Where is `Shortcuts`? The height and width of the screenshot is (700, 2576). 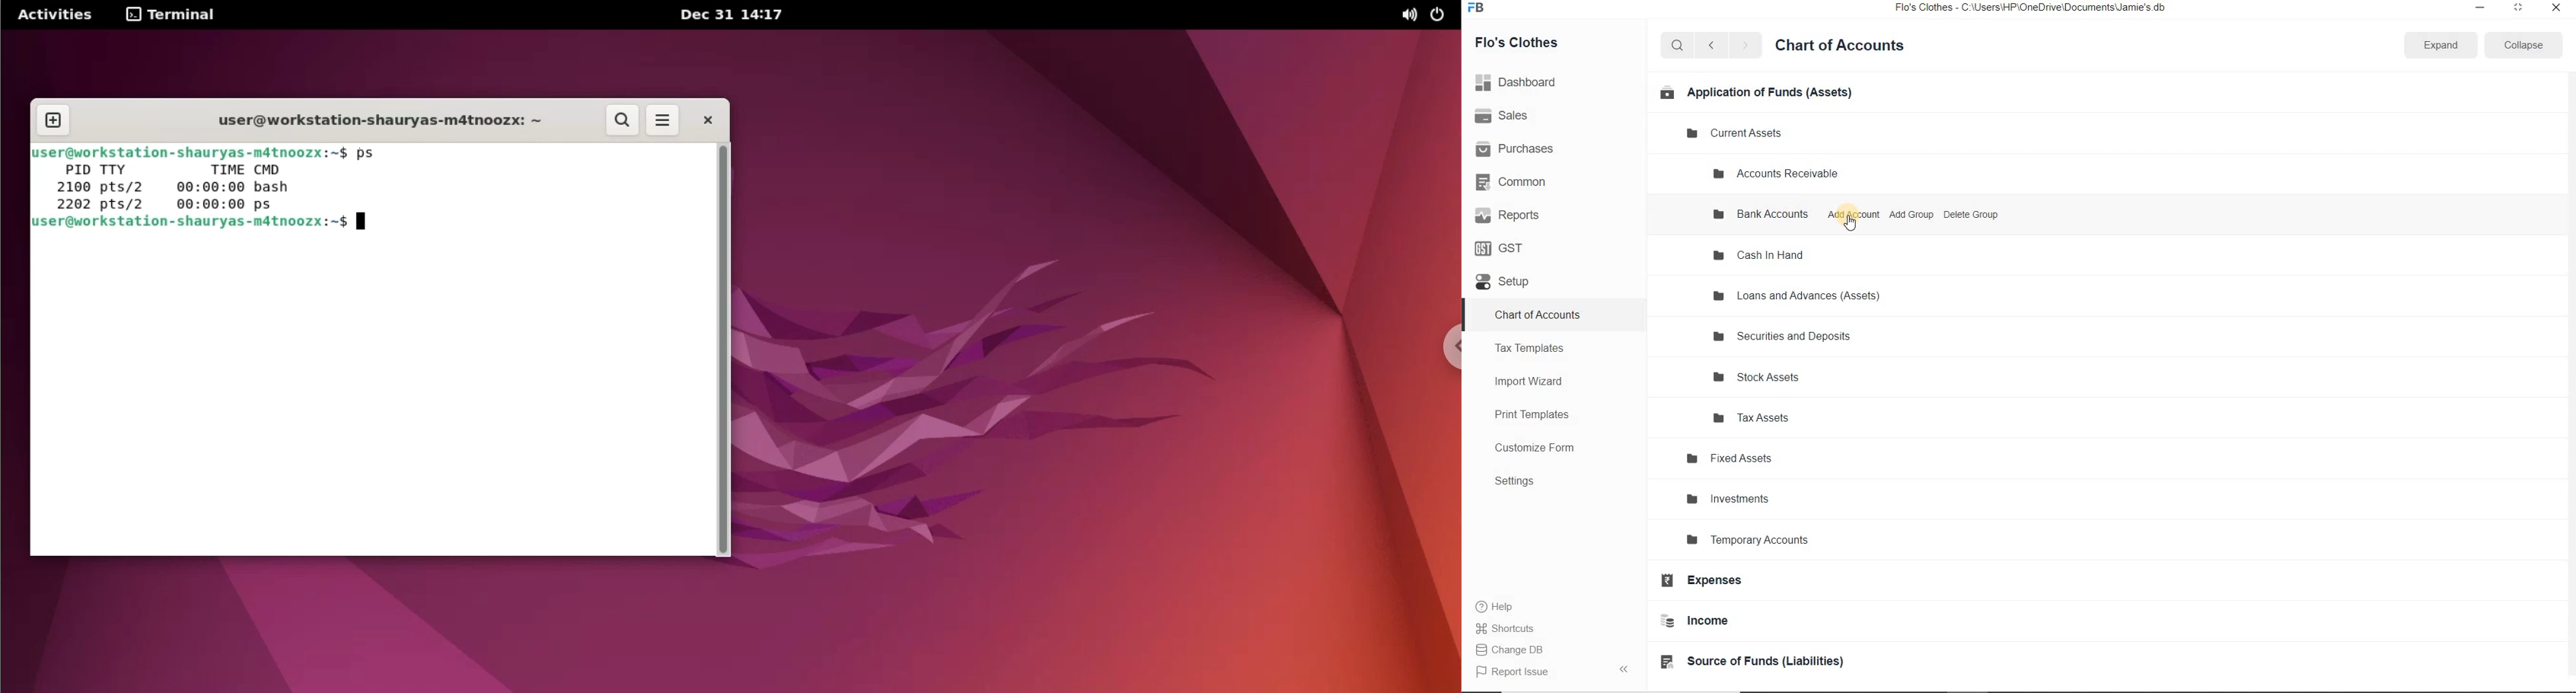
Shortcuts is located at coordinates (1505, 626).